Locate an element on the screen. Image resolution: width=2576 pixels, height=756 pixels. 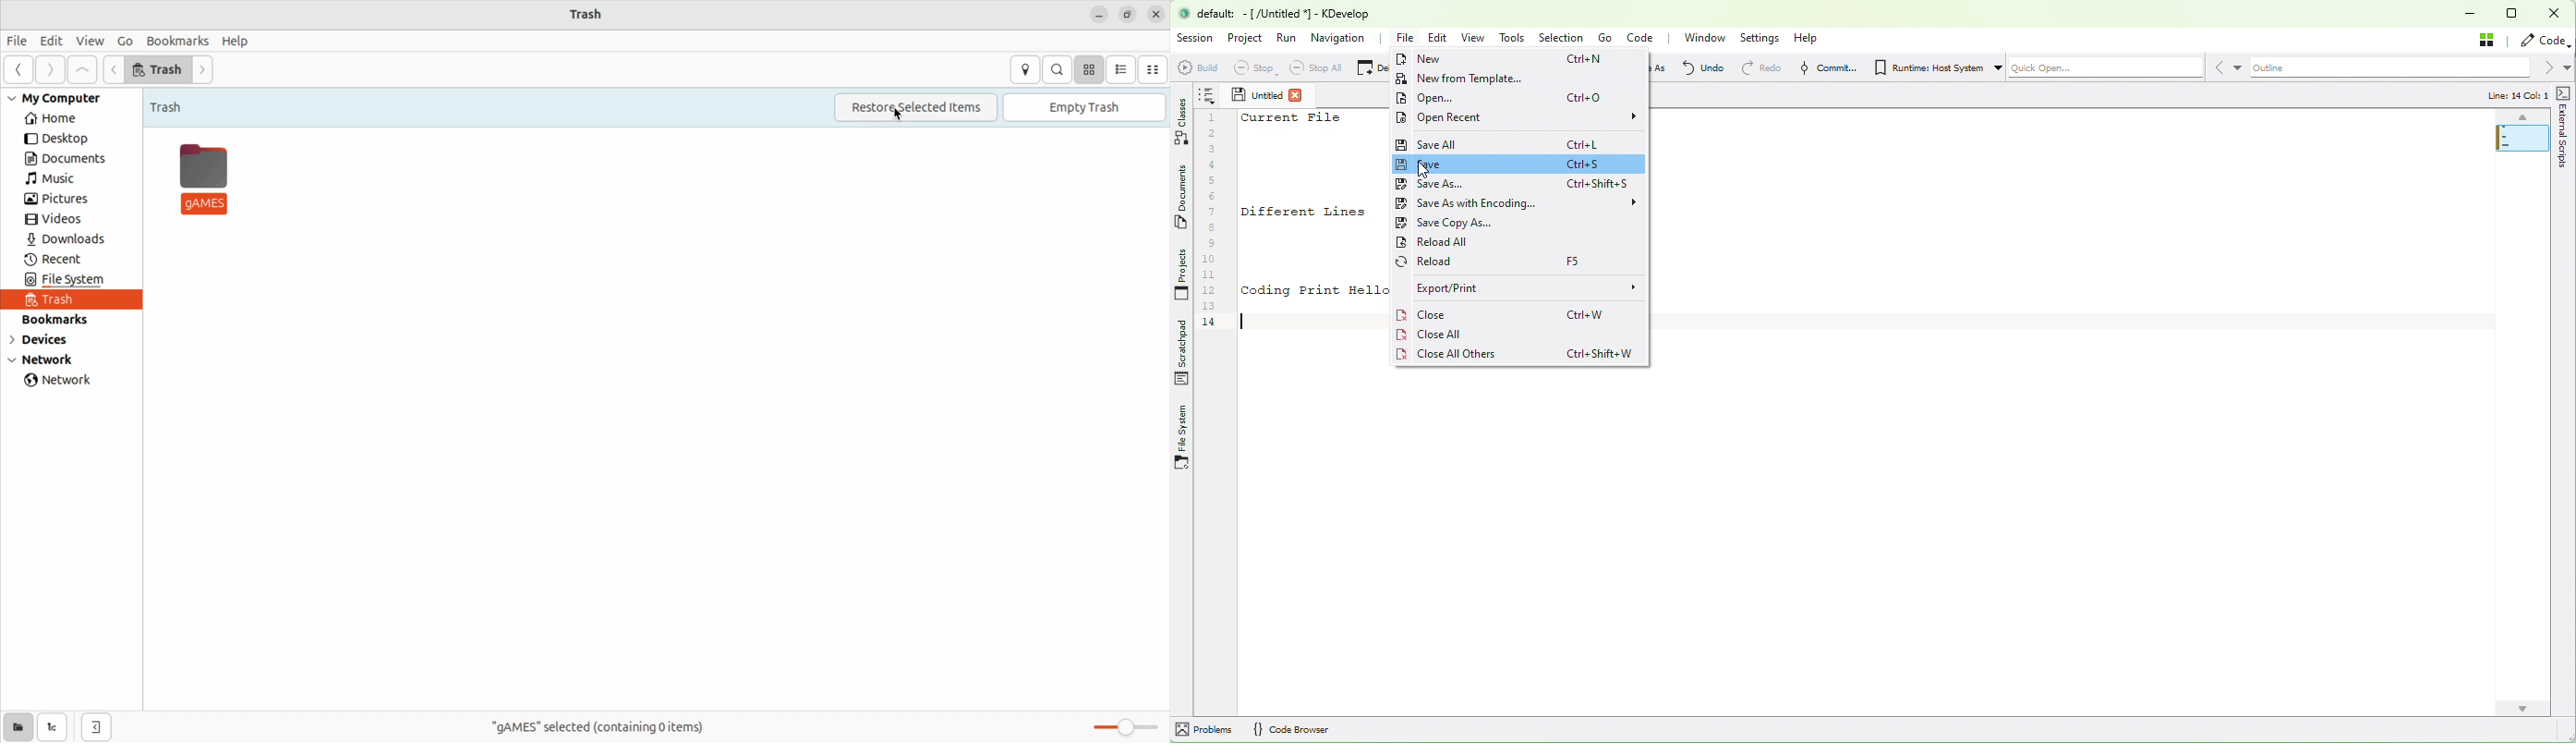
Save is located at coordinates (1463, 164).